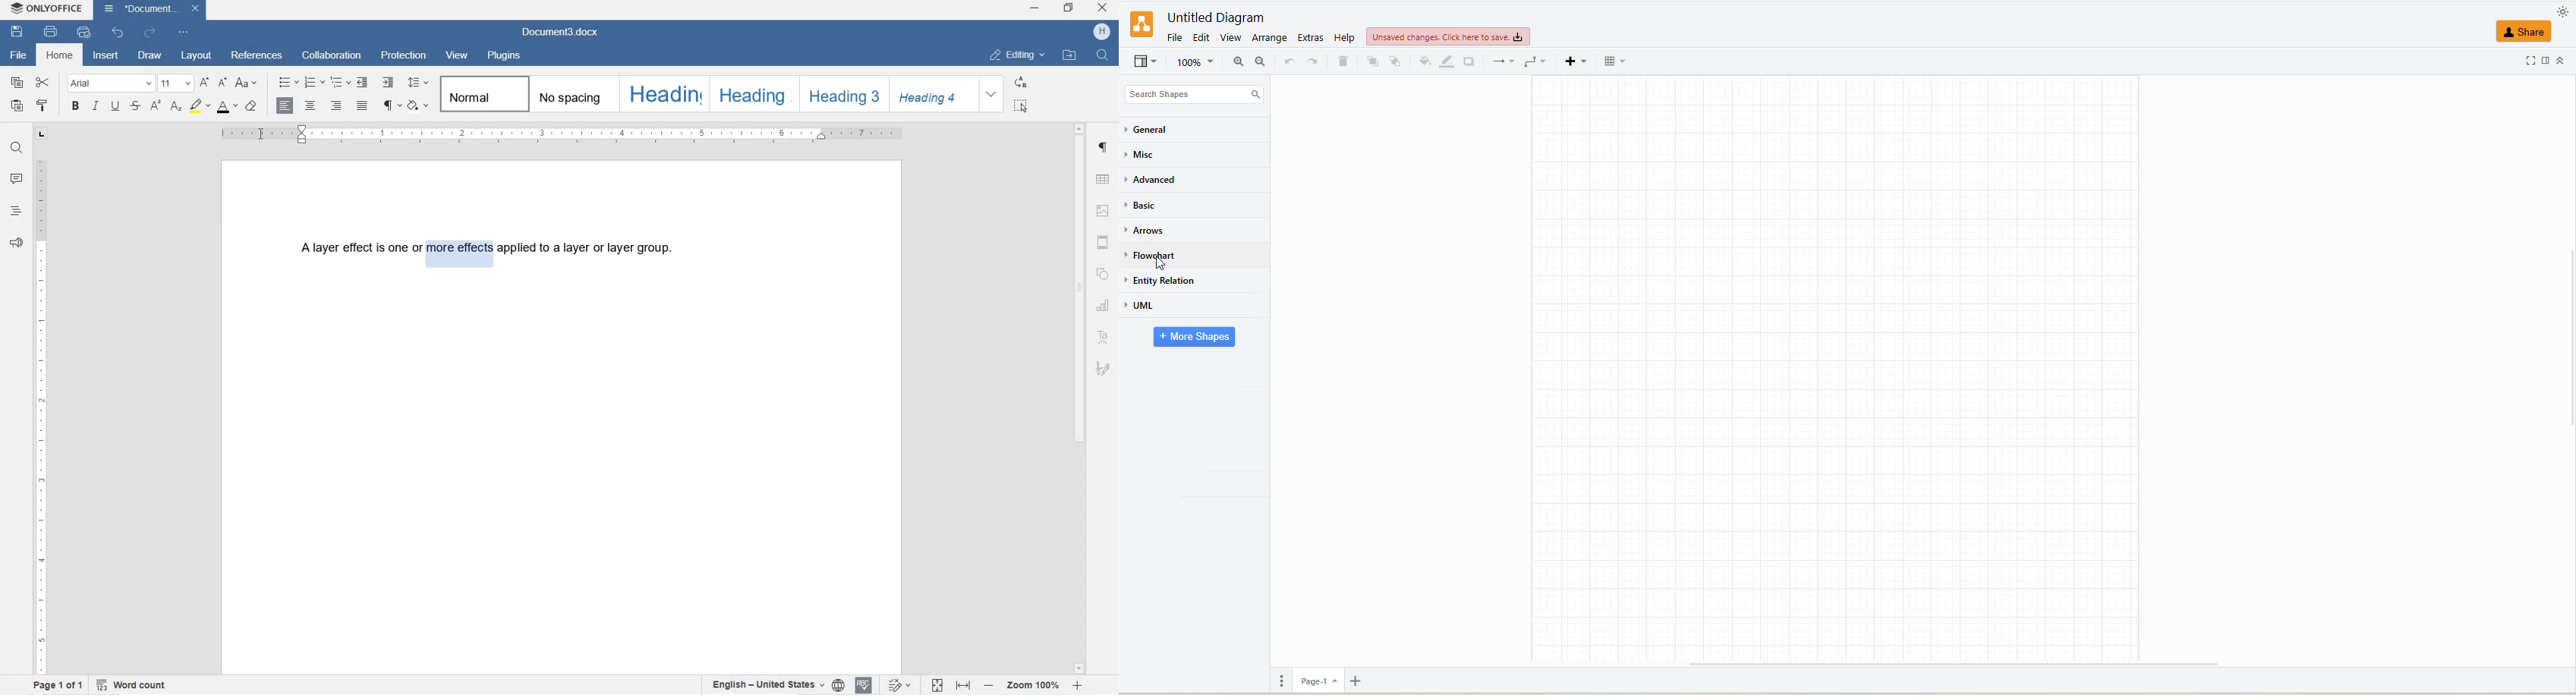  Describe the element at coordinates (1103, 274) in the screenshot. I see `SHAPE` at that location.